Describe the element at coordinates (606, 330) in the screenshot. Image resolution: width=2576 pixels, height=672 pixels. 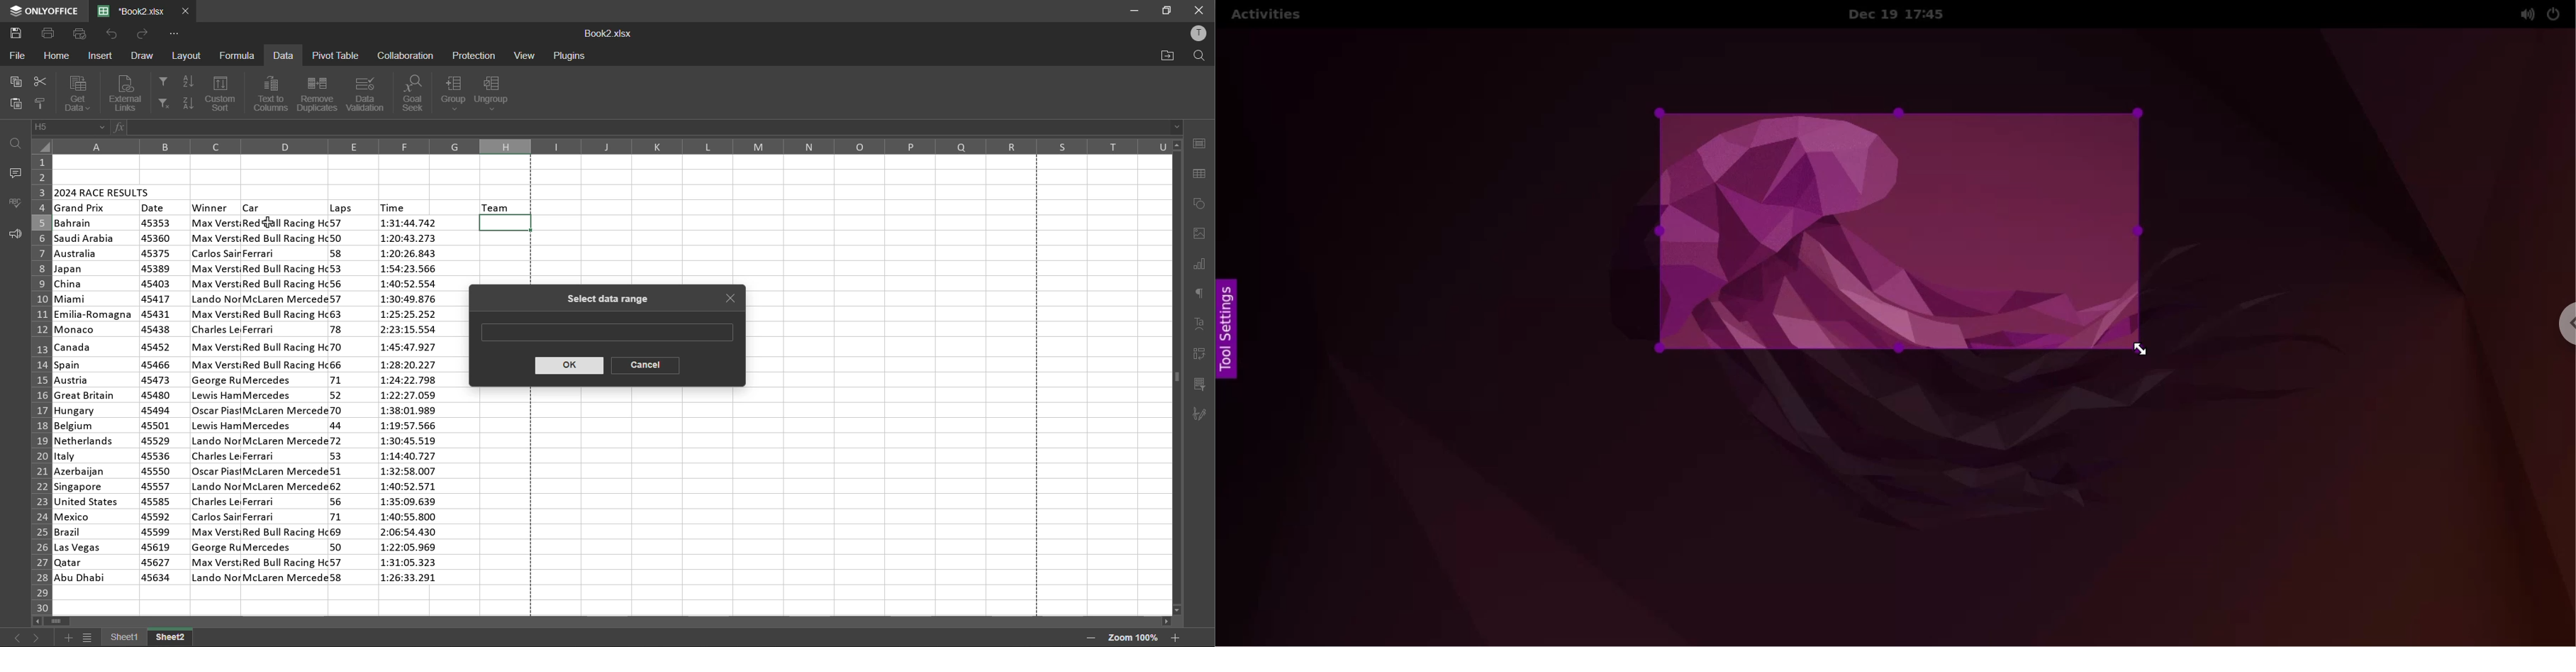
I see `data range` at that location.